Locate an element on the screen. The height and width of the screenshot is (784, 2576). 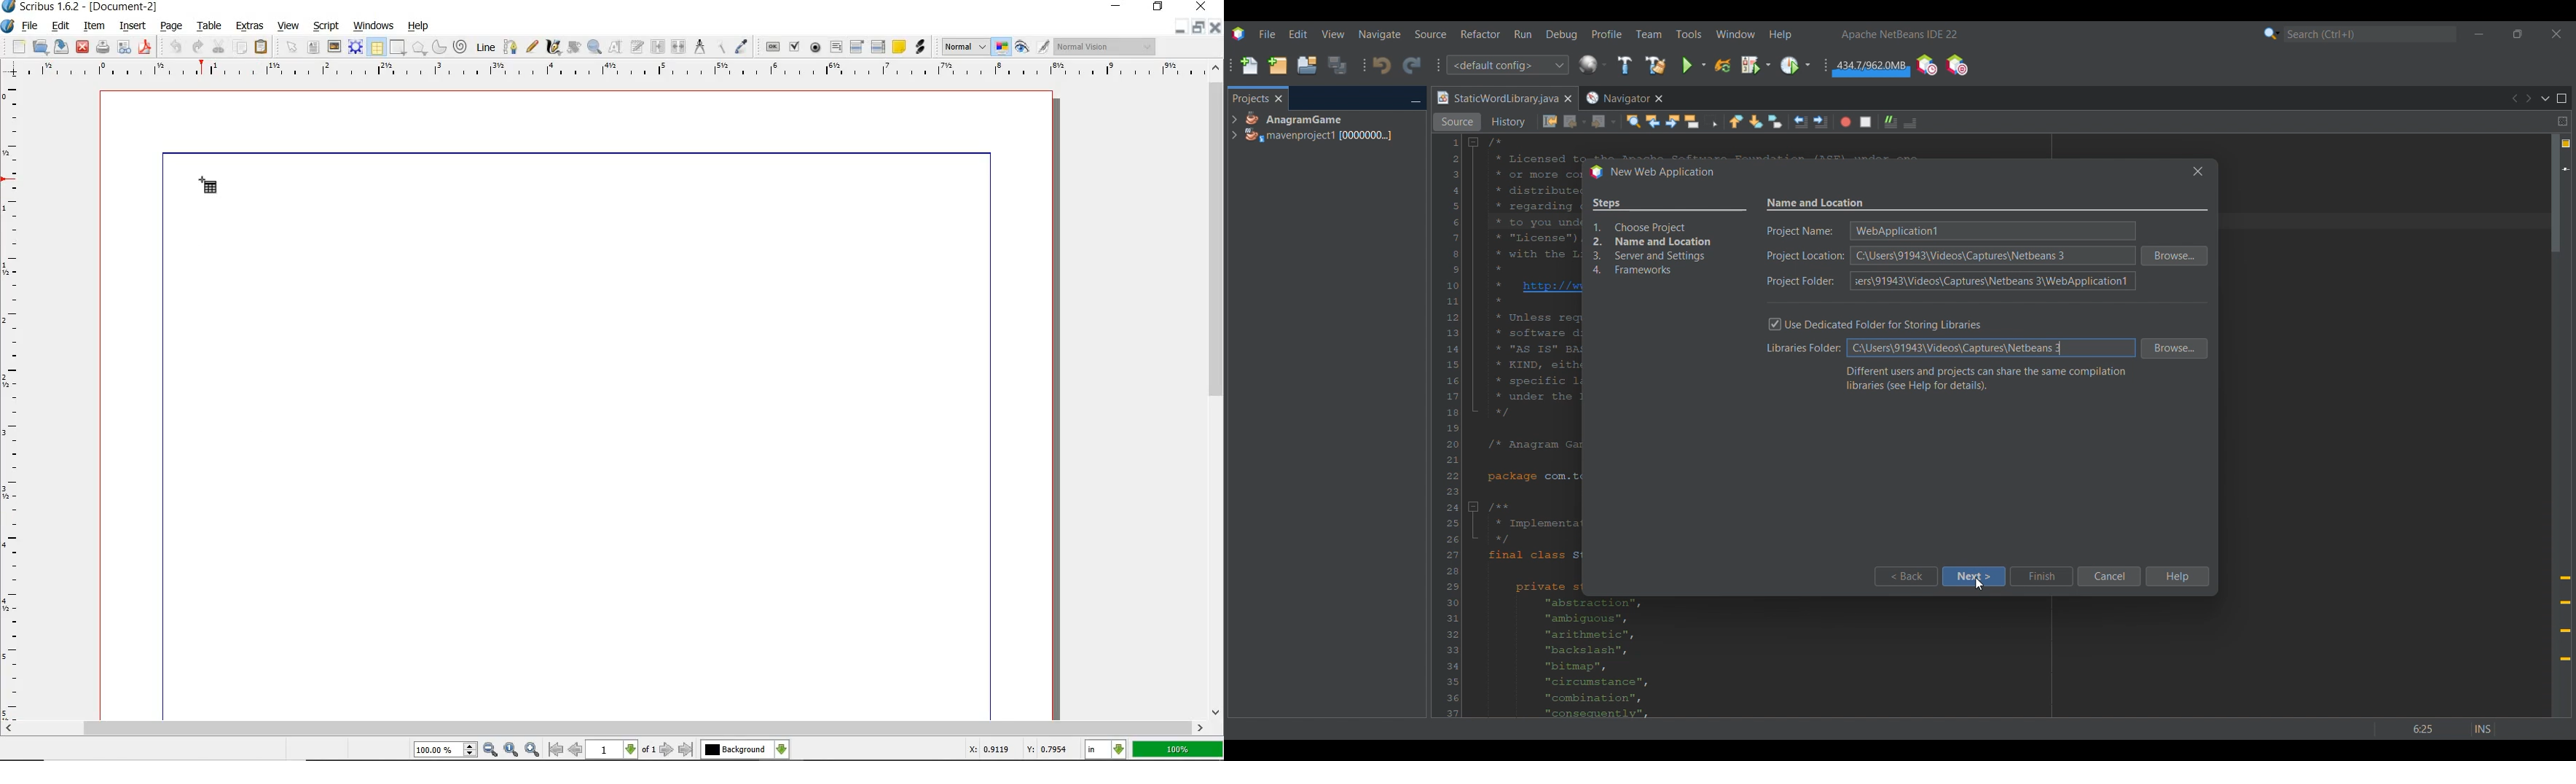
pdf checkbox is located at coordinates (793, 47).